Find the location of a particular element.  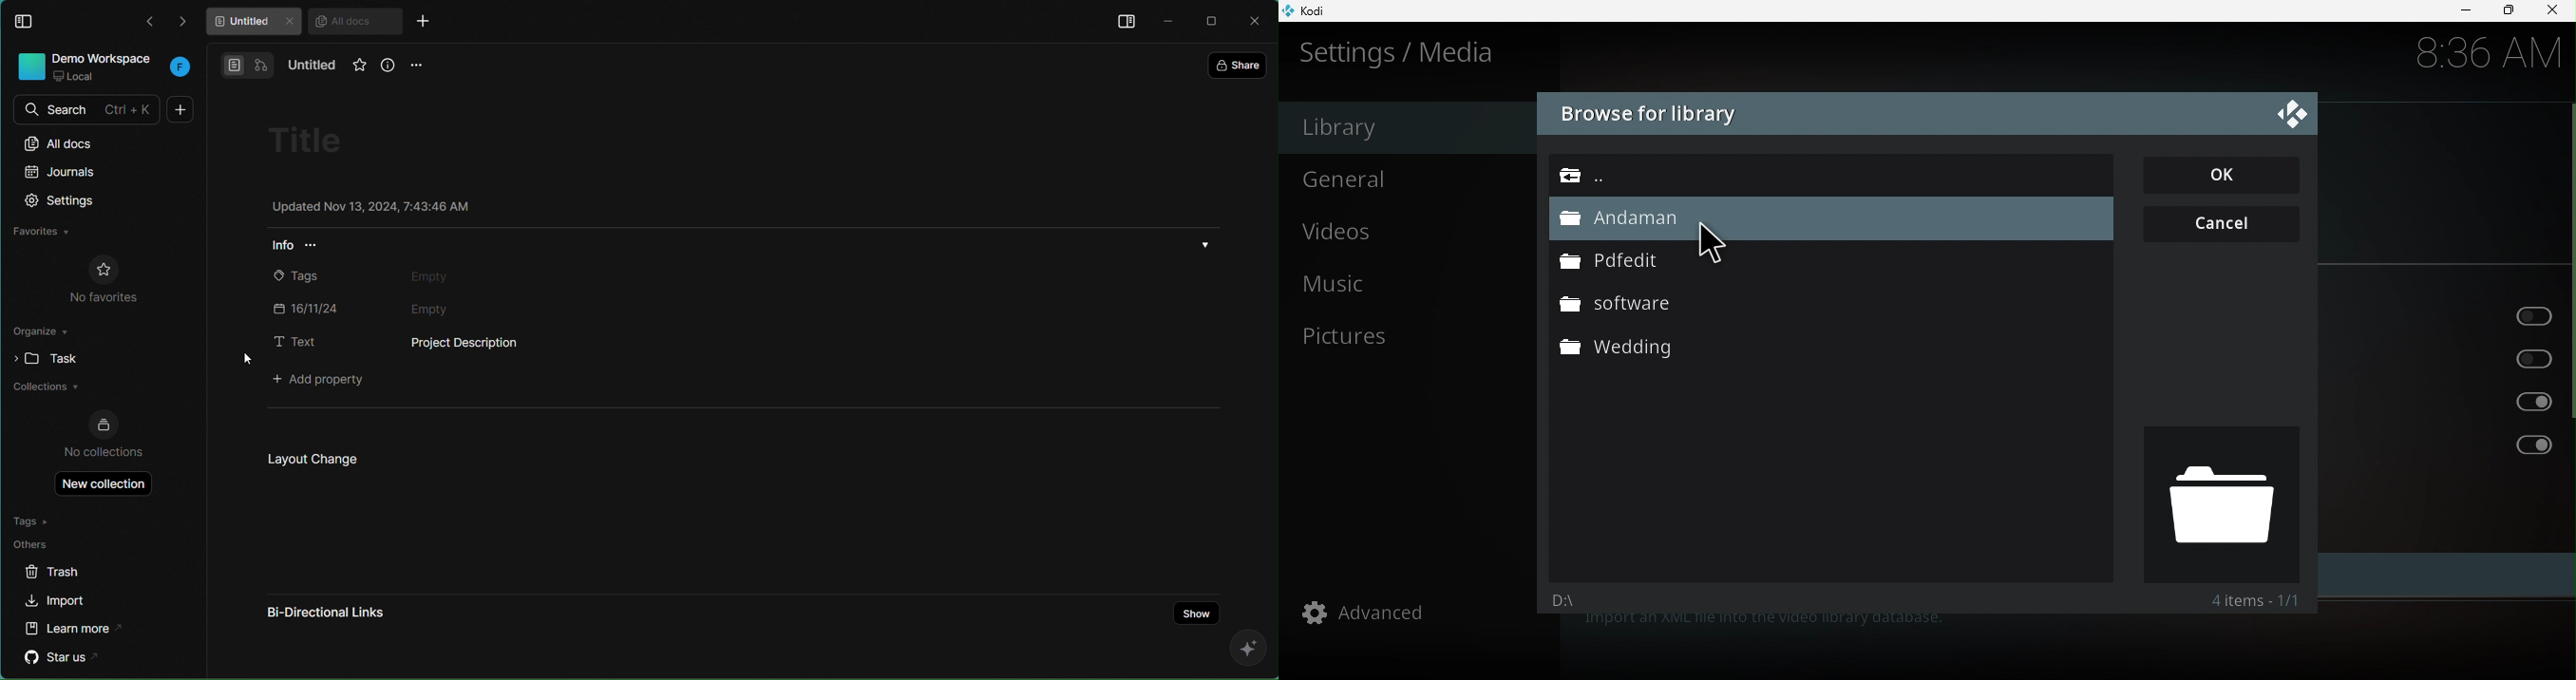

Music is located at coordinates (1410, 288).